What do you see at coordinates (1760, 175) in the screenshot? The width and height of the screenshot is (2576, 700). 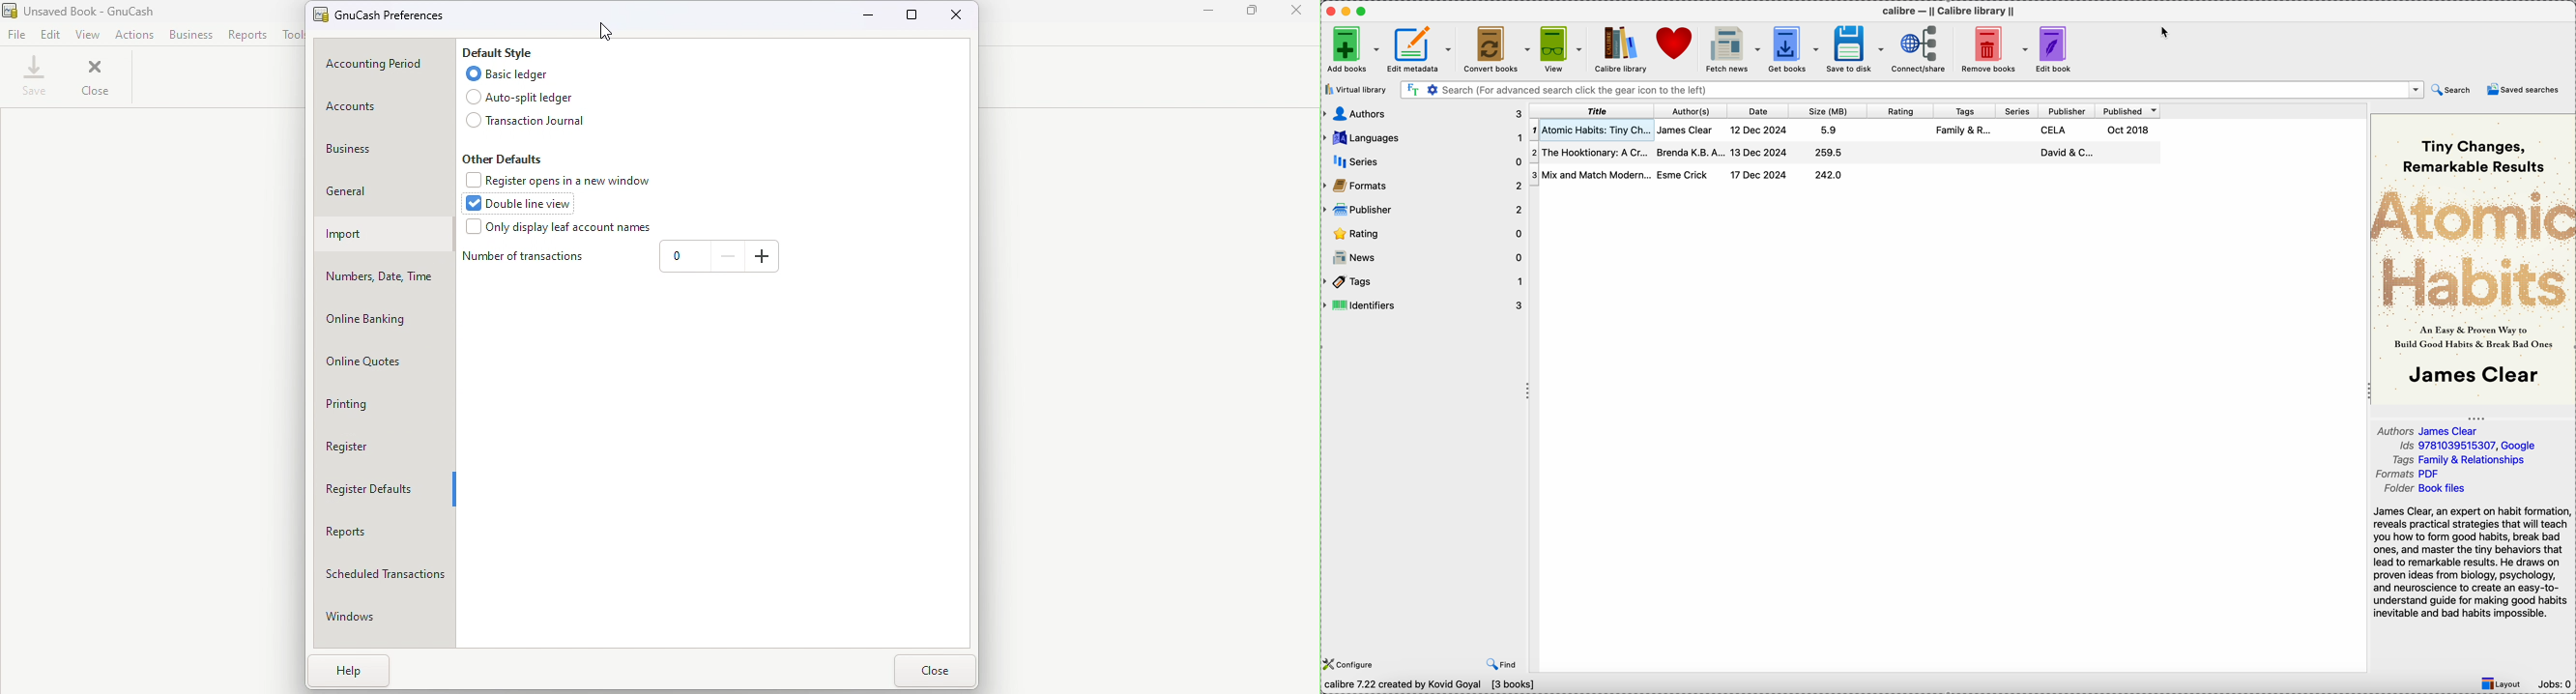 I see `17 Dec 2024` at bounding box center [1760, 175].